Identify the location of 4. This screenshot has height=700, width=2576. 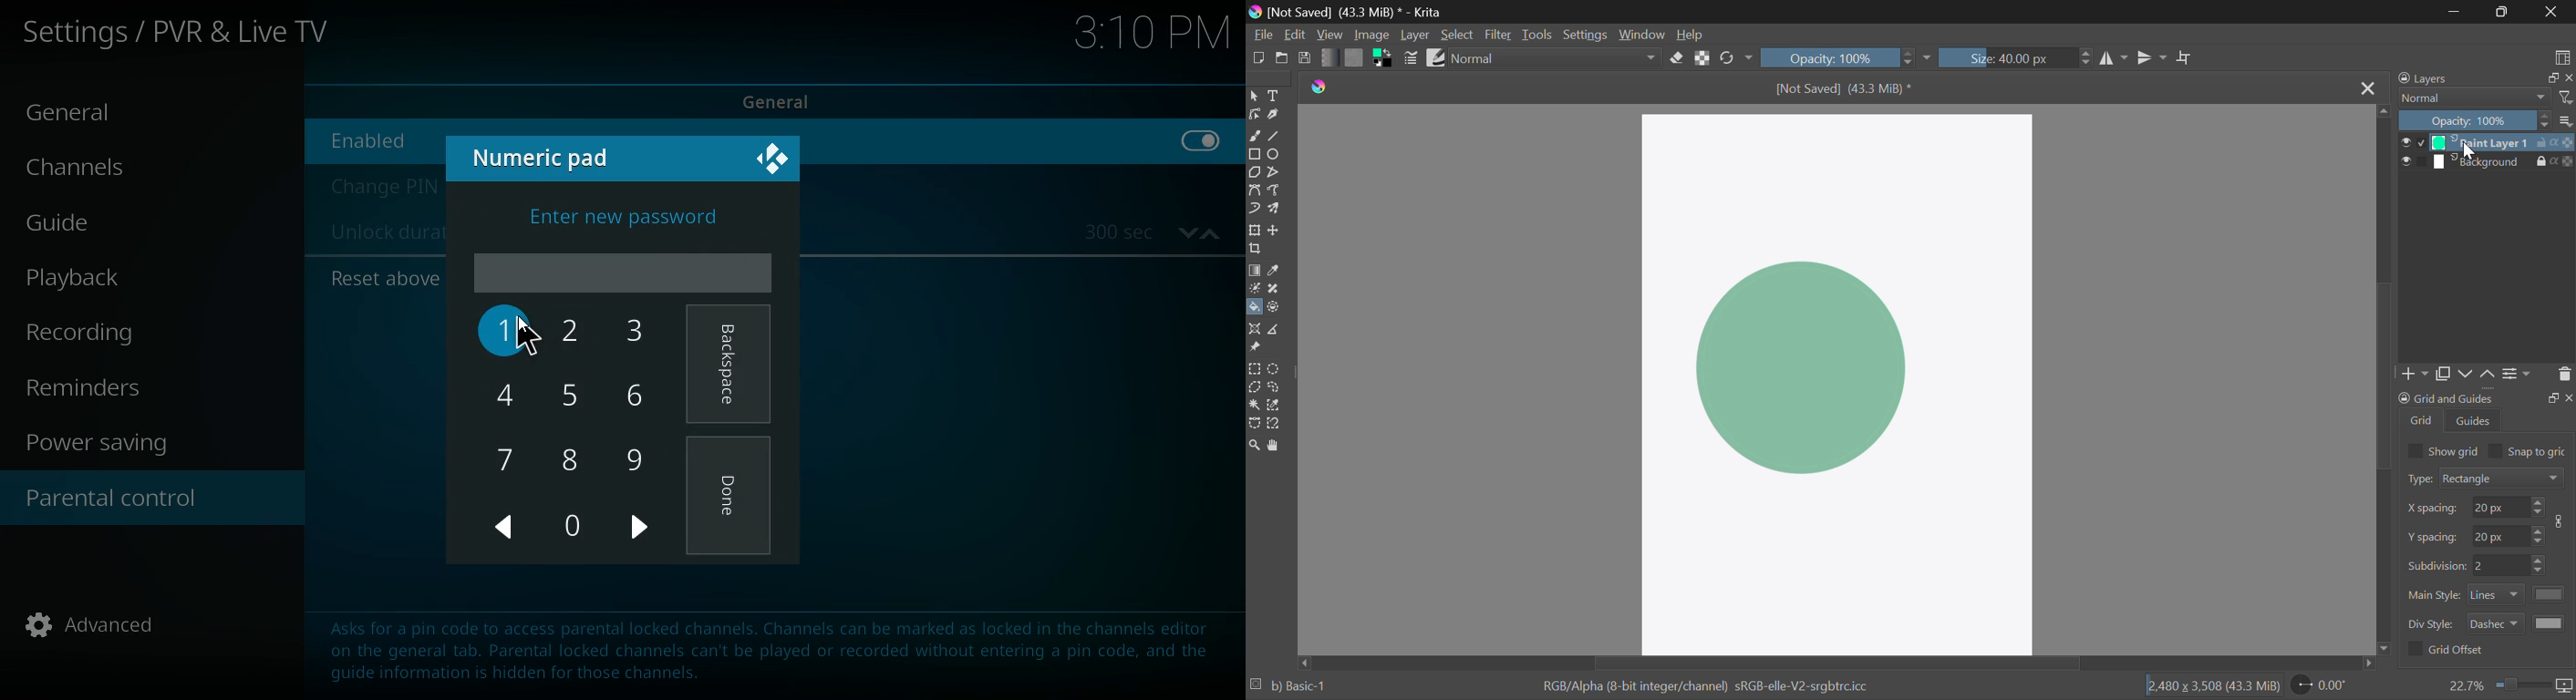
(506, 393).